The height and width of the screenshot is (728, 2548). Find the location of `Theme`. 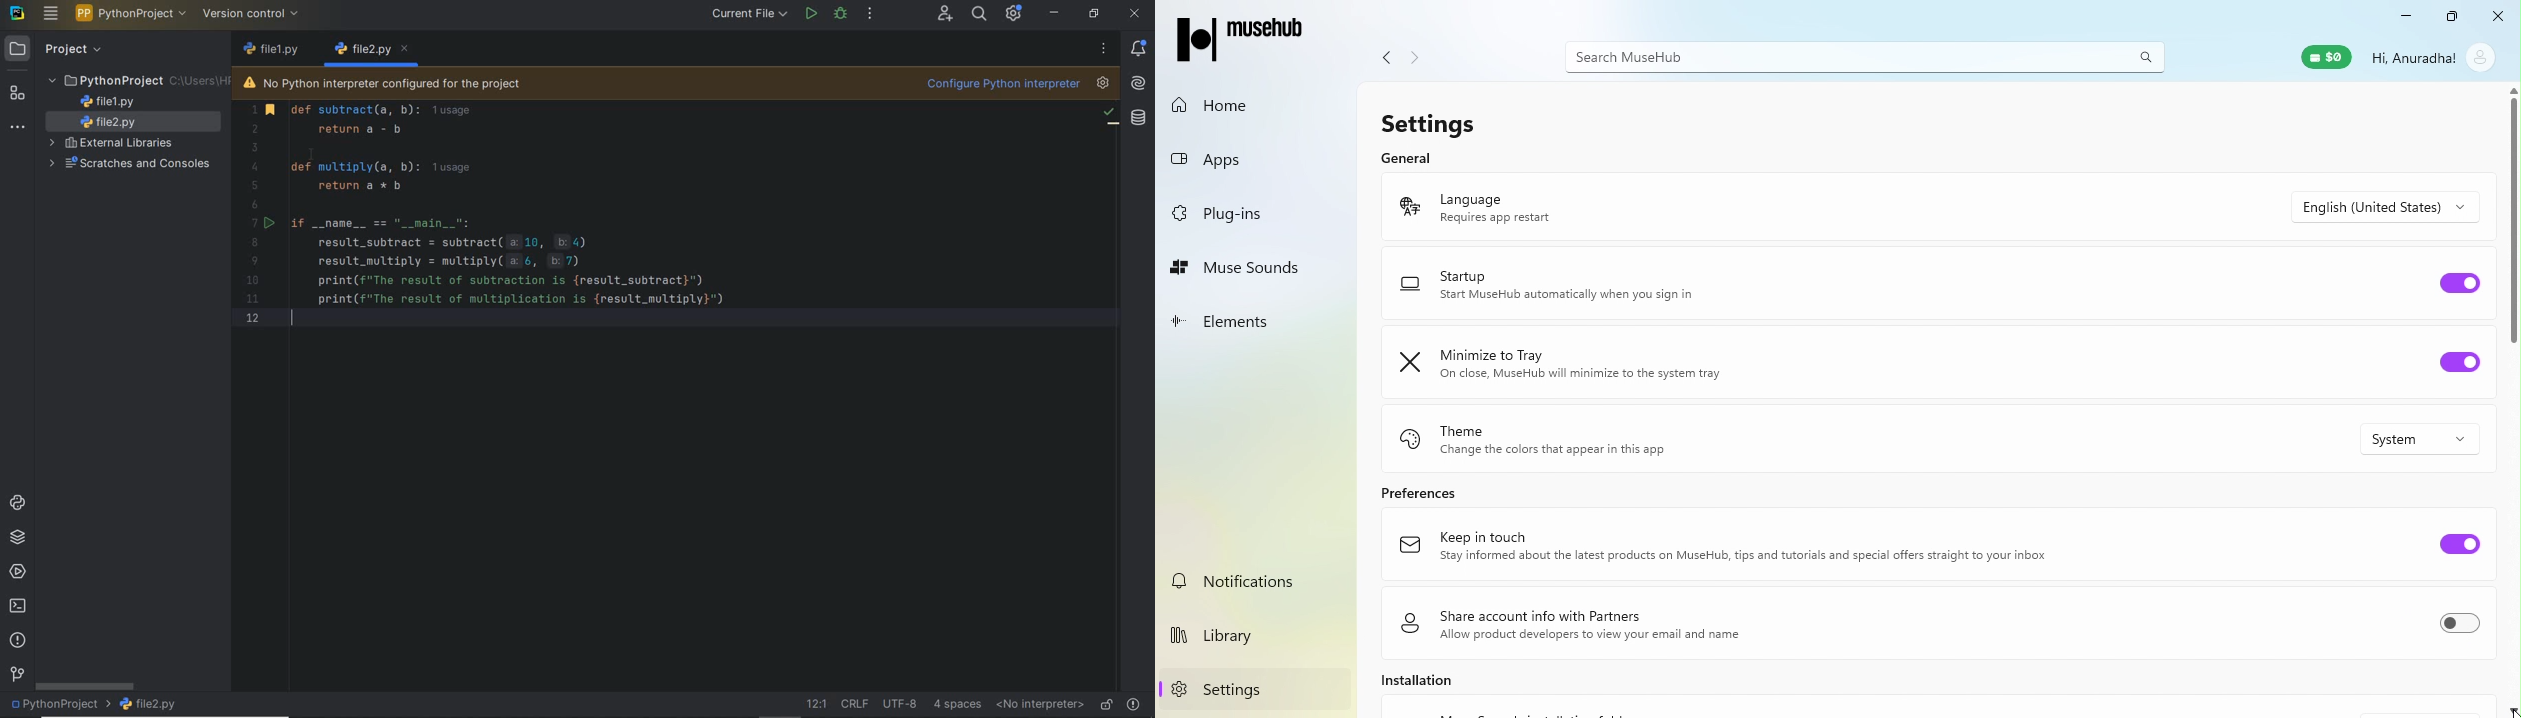

Theme is located at coordinates (1616, 442).